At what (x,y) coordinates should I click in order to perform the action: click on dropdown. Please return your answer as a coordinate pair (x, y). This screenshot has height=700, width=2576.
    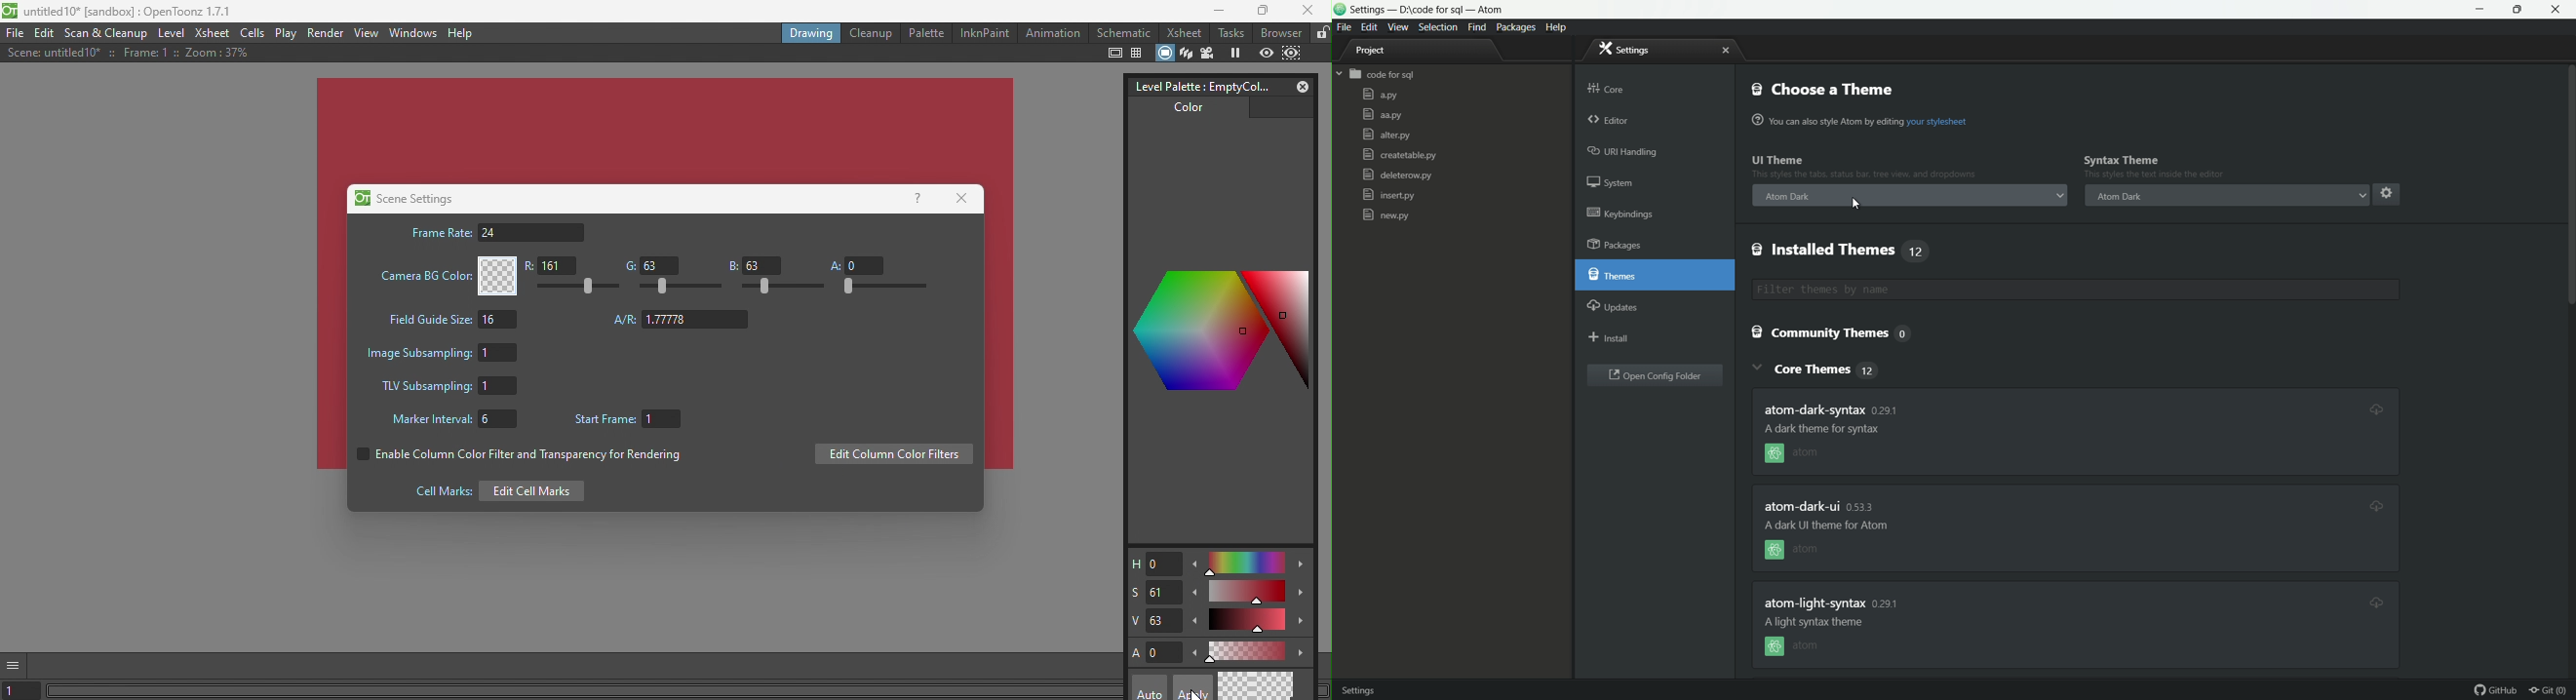
    Looking at the image, I should click on (2362, 195).